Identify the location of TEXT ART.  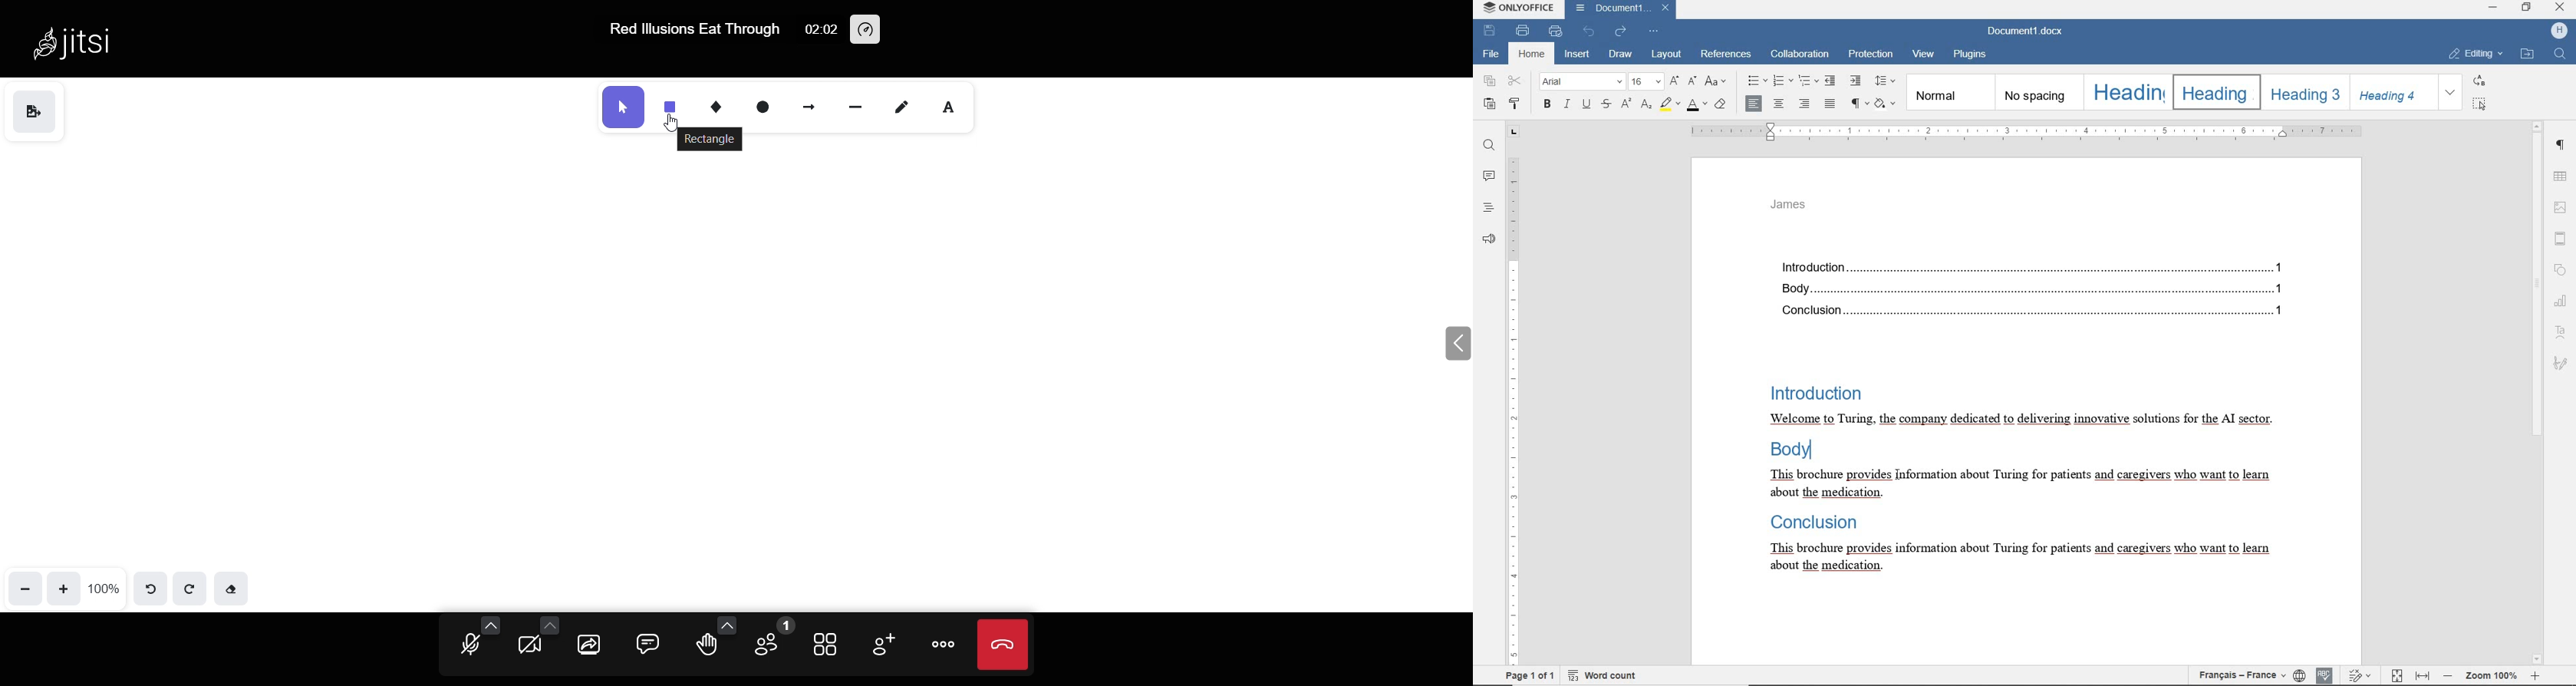
(2563, 328).